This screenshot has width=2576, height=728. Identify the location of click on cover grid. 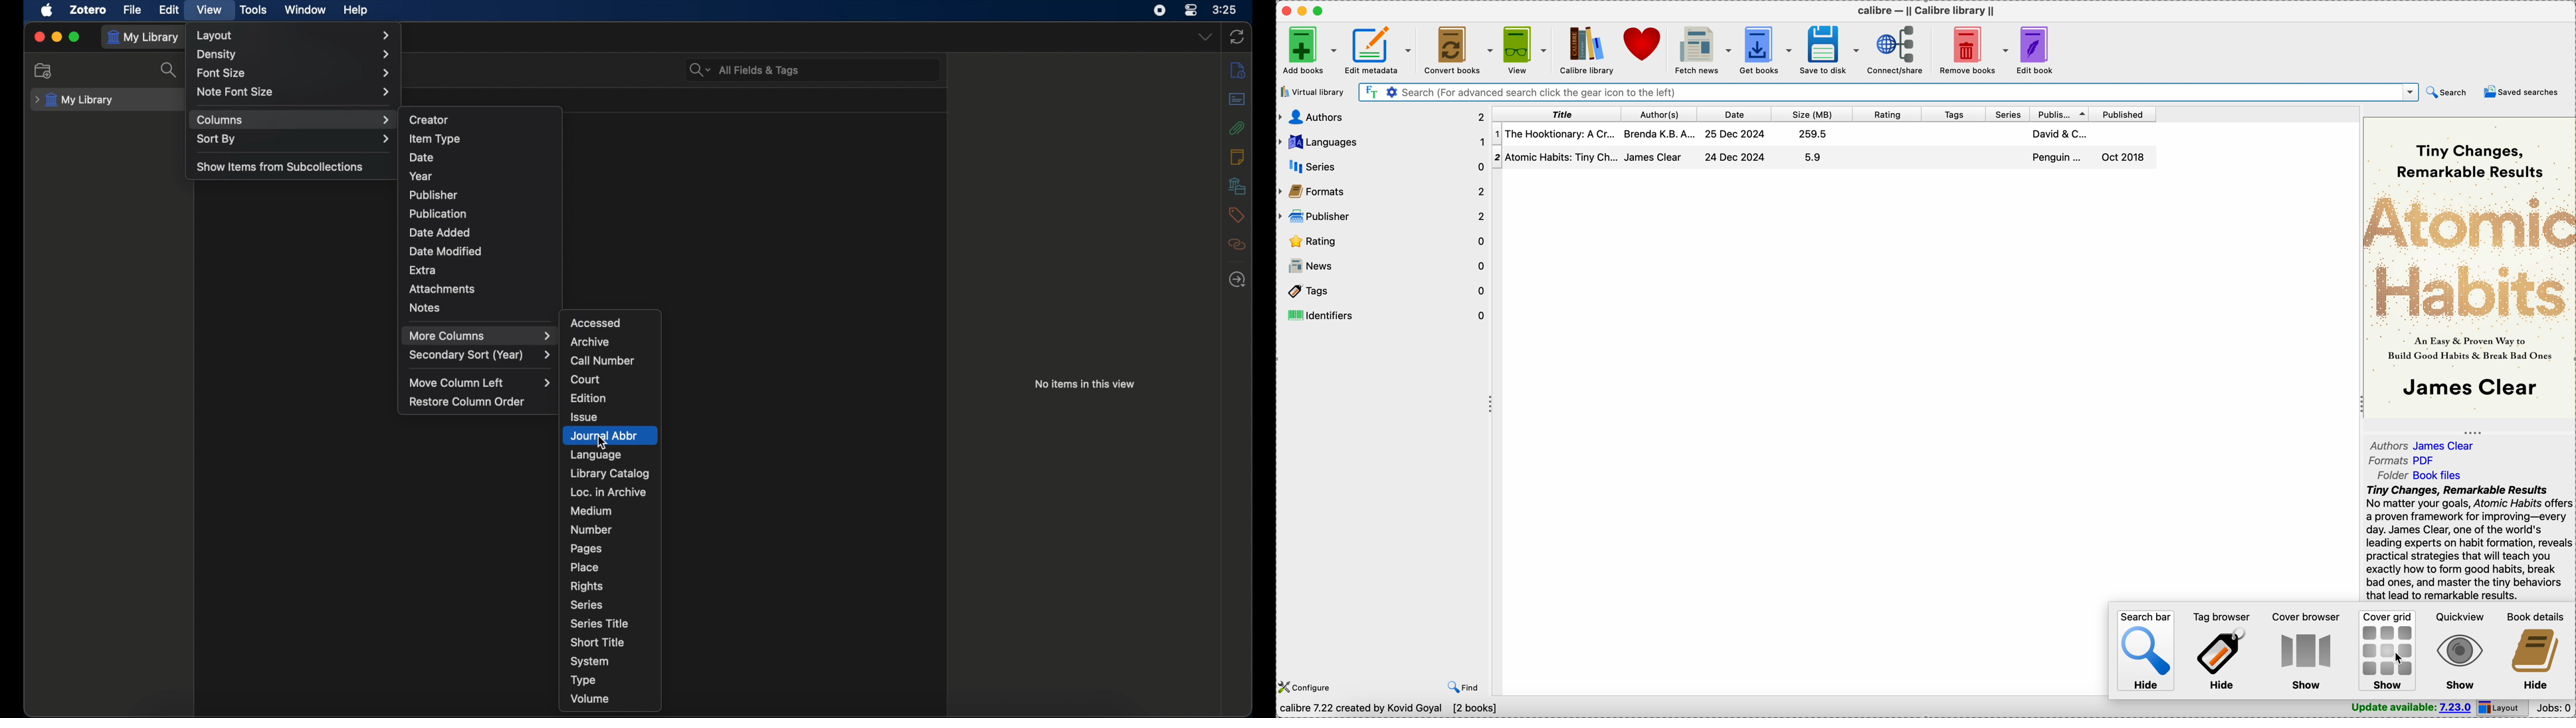
(2387, 648).